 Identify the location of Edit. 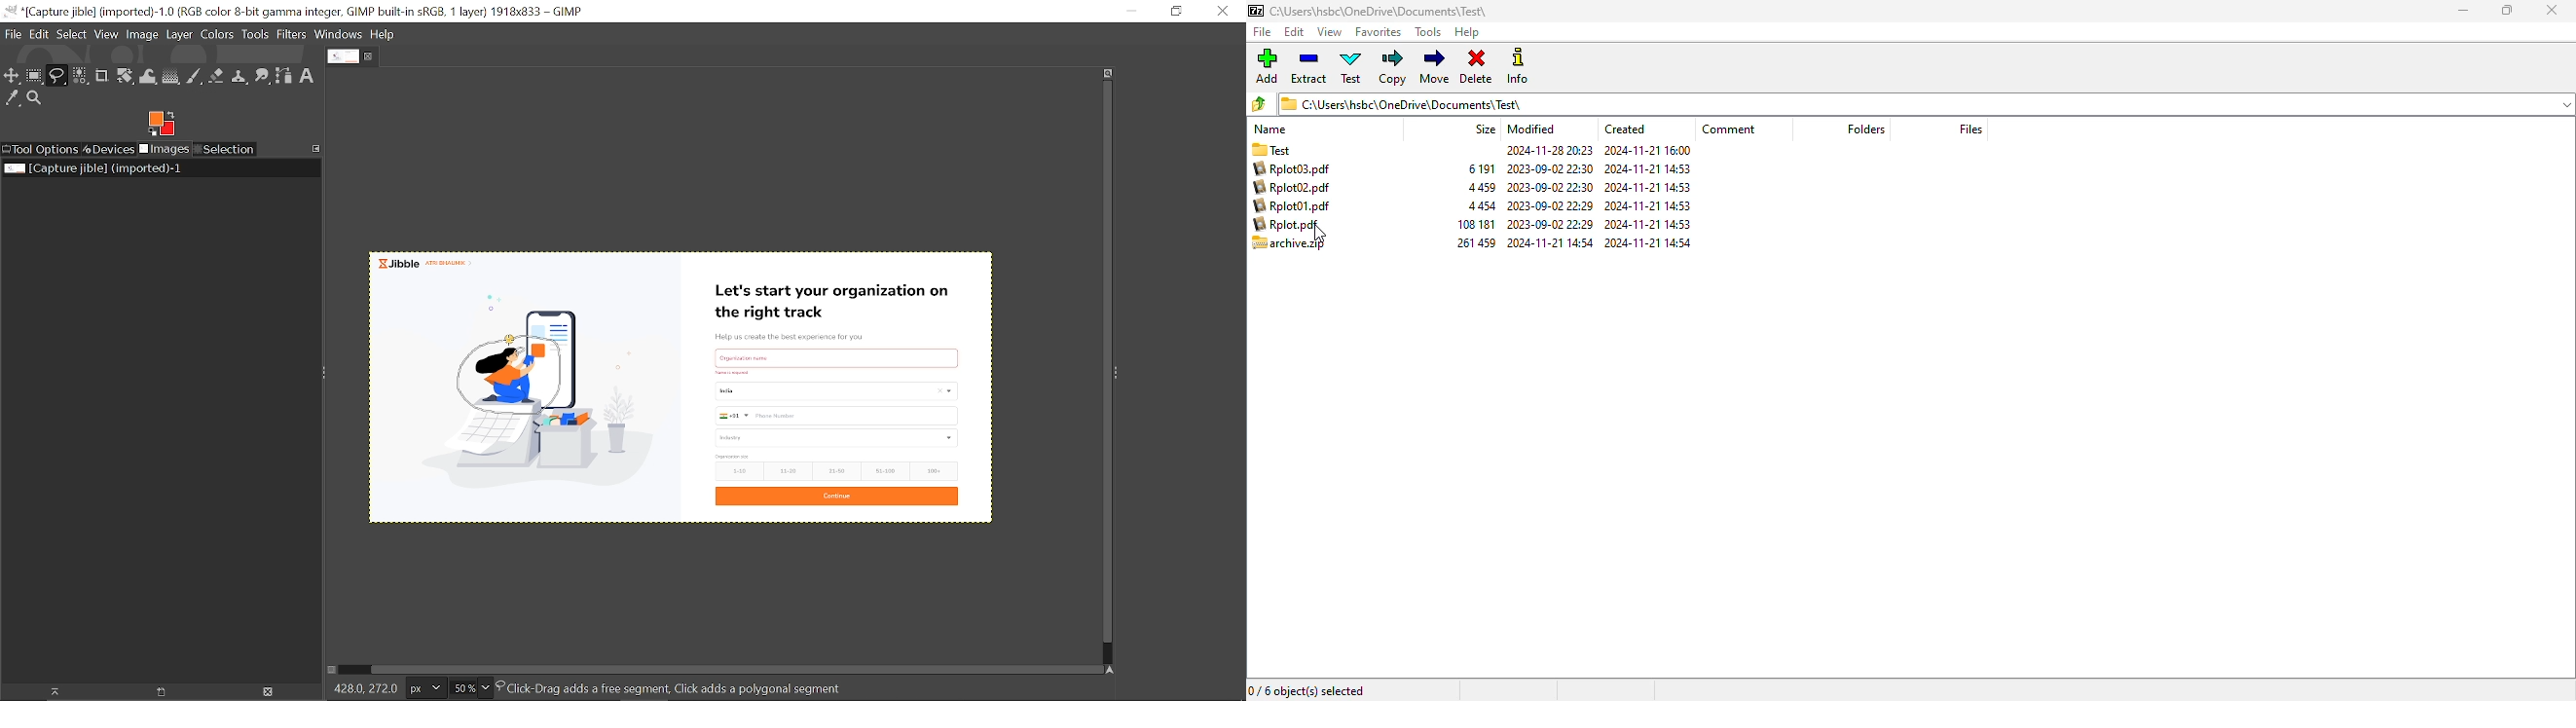
(41, 34).